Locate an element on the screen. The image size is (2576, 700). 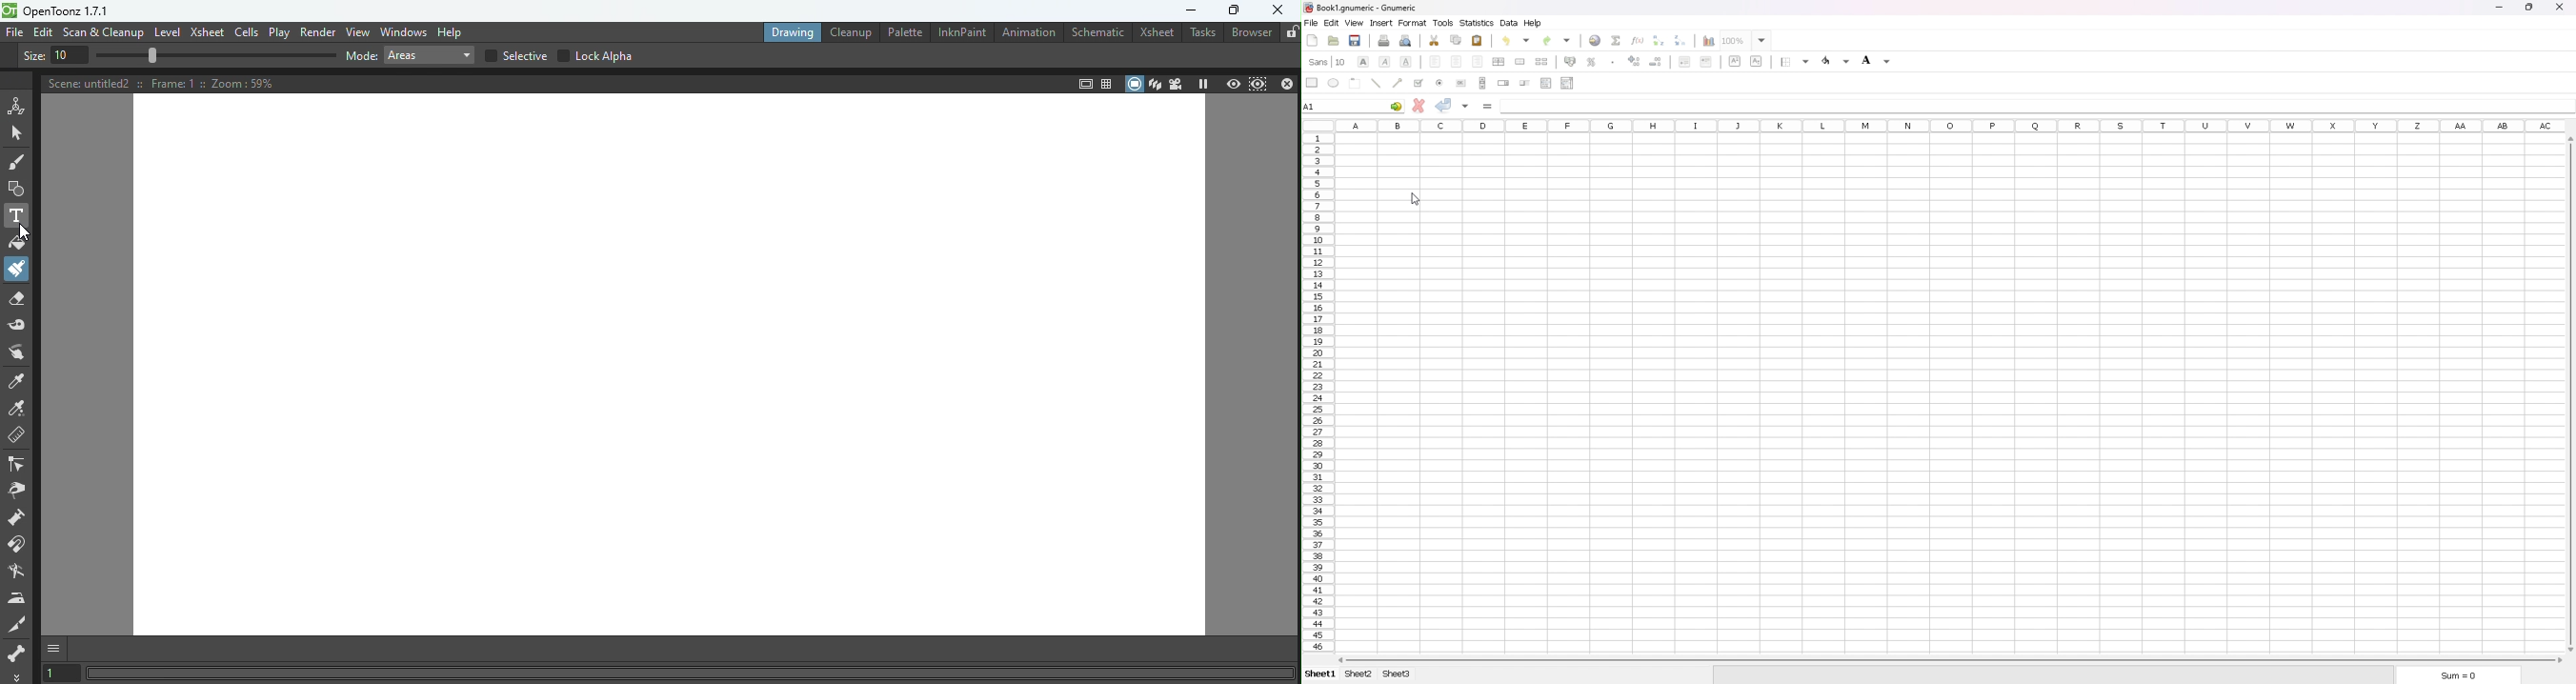
selected cell is located at coordinates (1356, 139).